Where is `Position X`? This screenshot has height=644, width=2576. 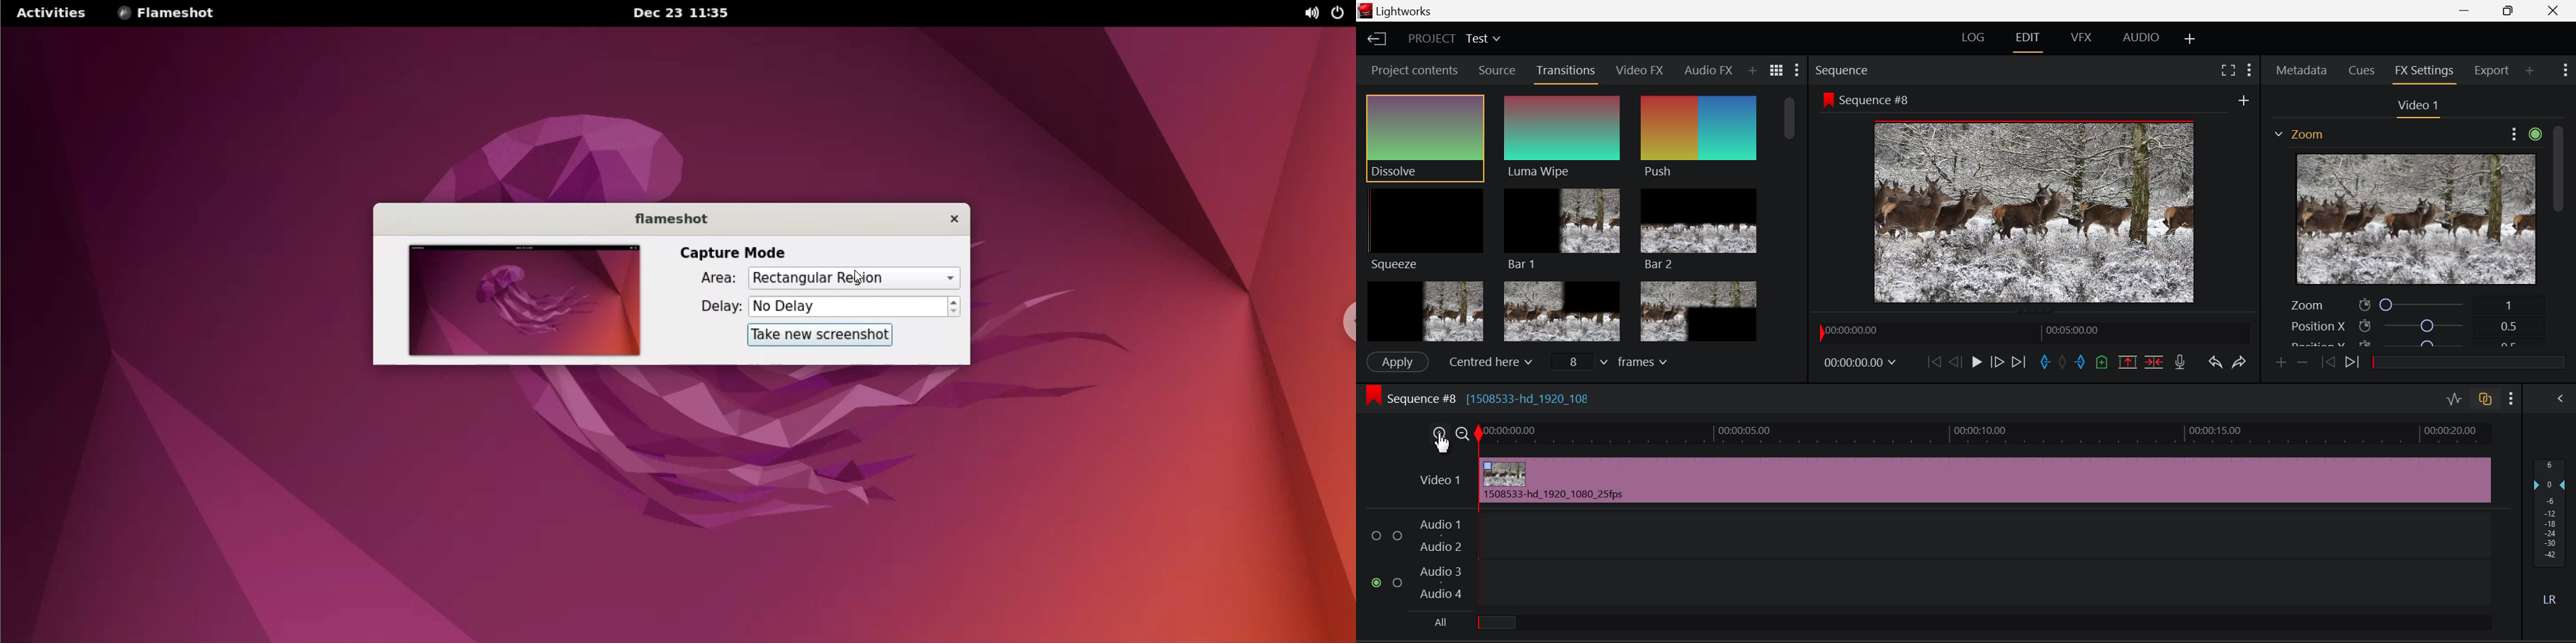 Position X is located at coordinates (2402, 324).